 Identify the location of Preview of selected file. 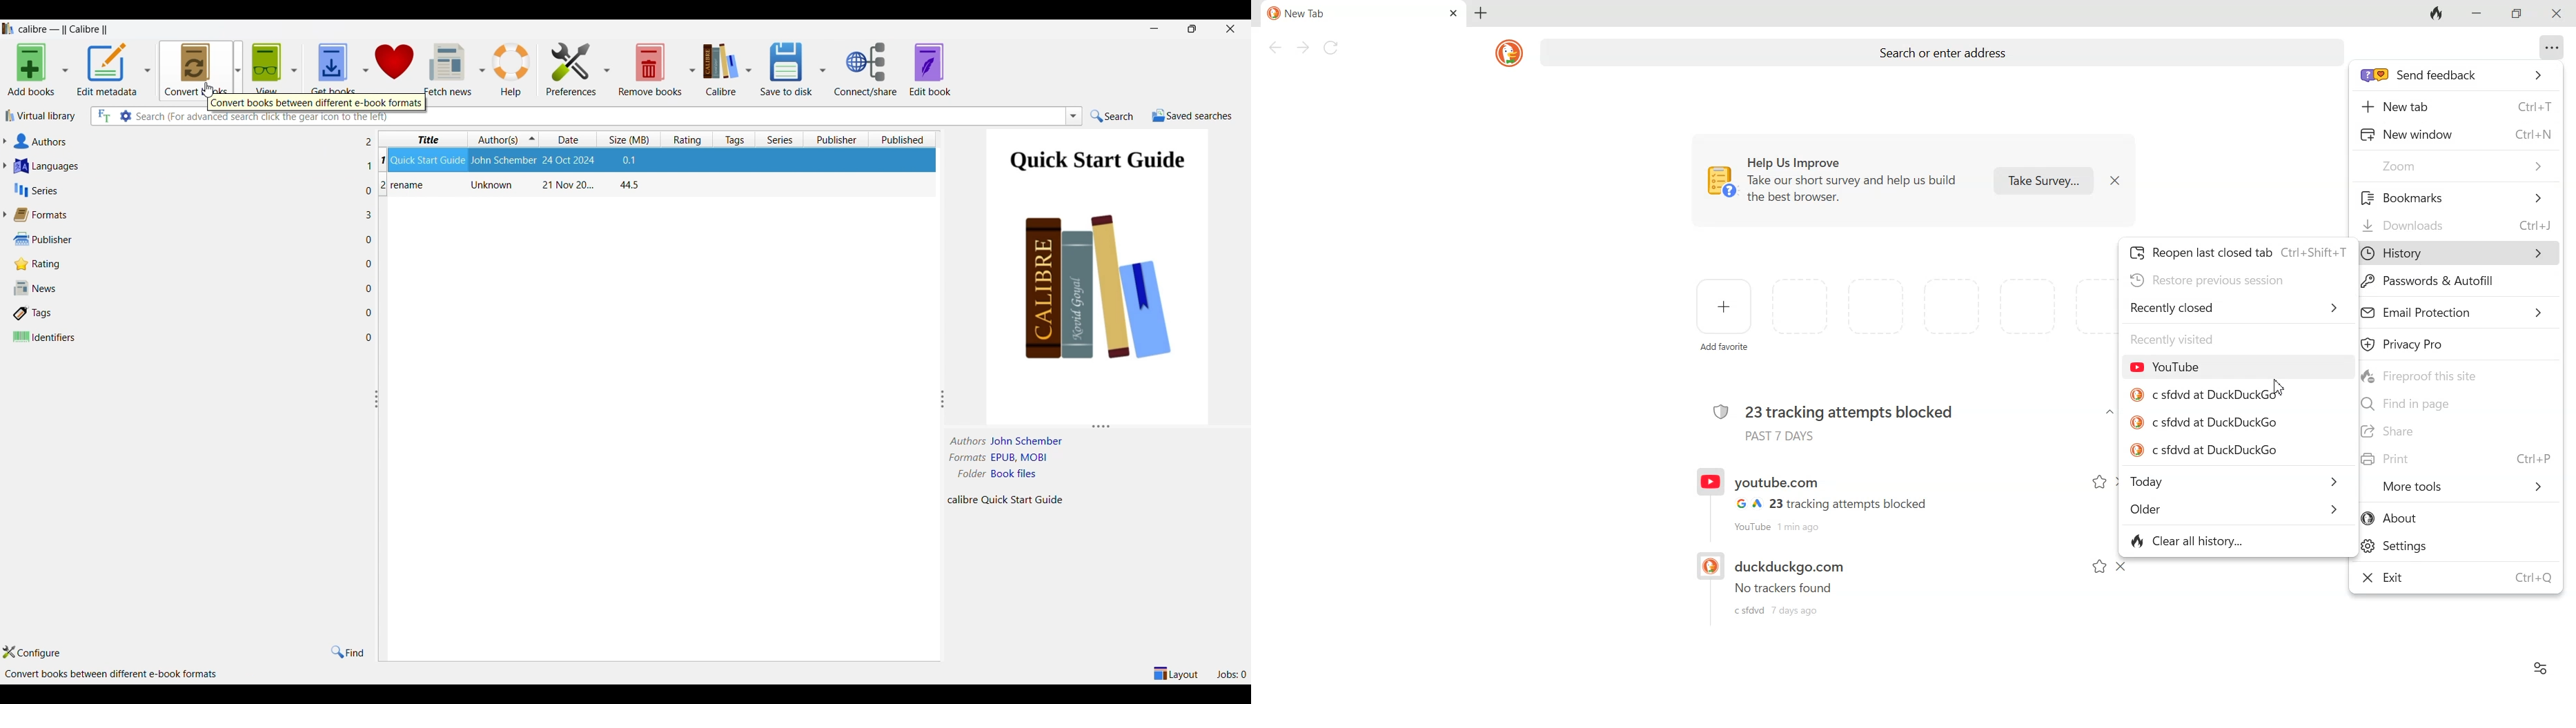
(1096, 270).